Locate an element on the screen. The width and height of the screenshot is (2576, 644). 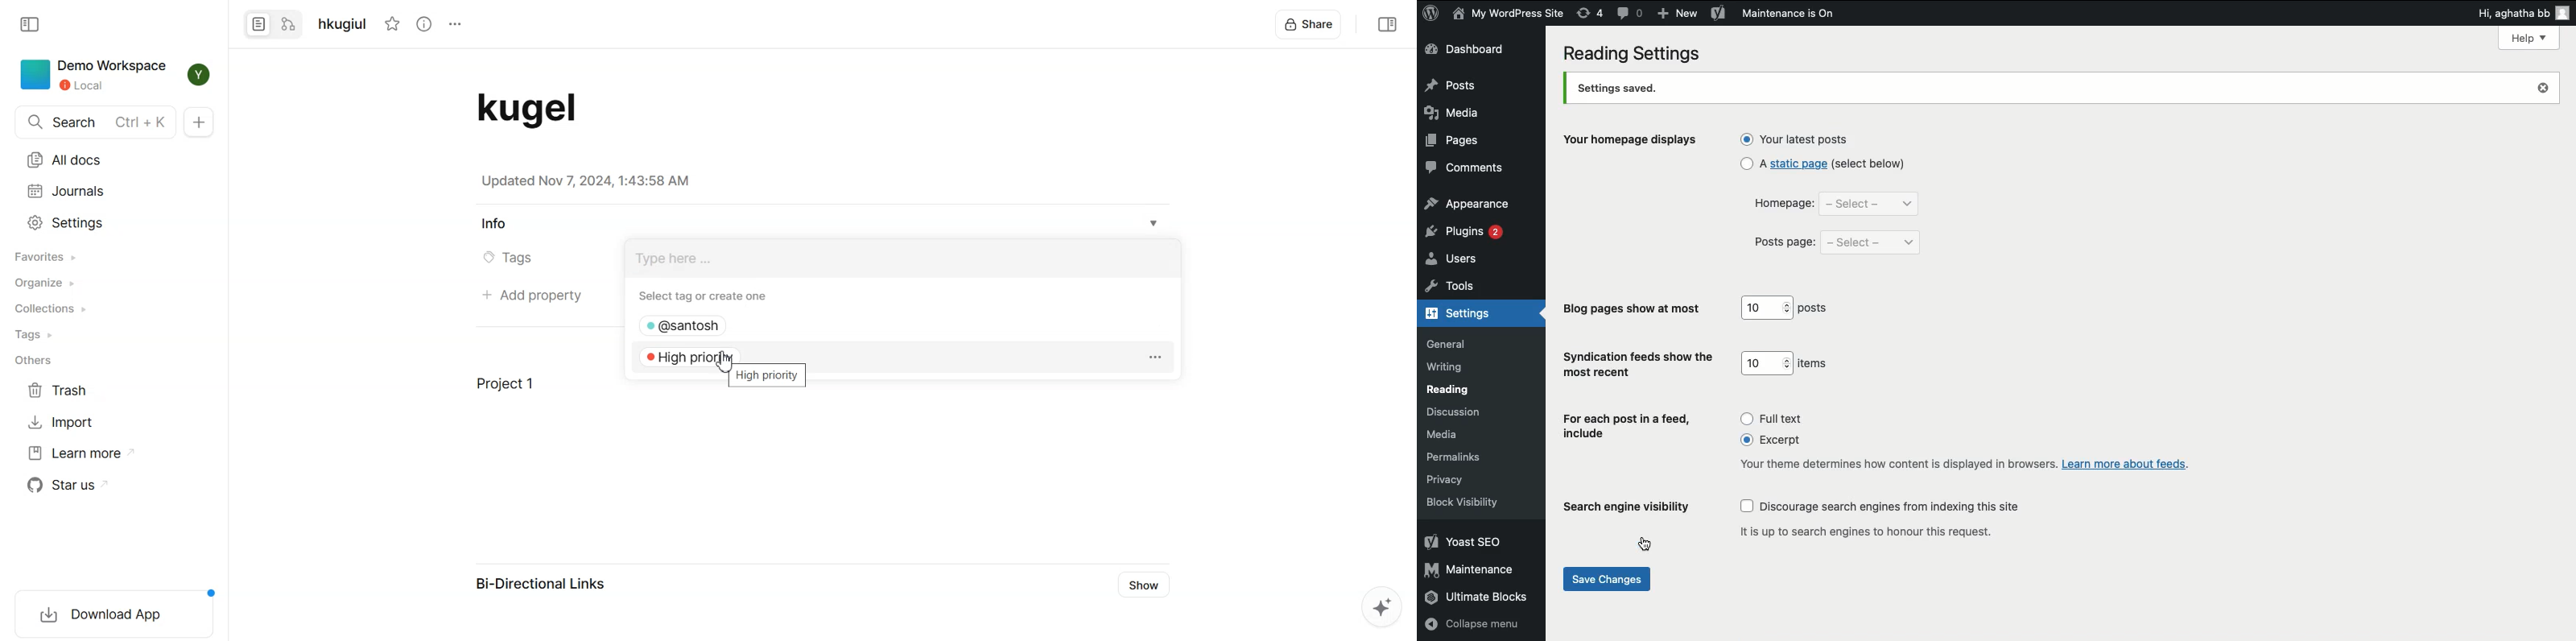
syndication feeds show the most recent is located at coordinates (1639, 365).